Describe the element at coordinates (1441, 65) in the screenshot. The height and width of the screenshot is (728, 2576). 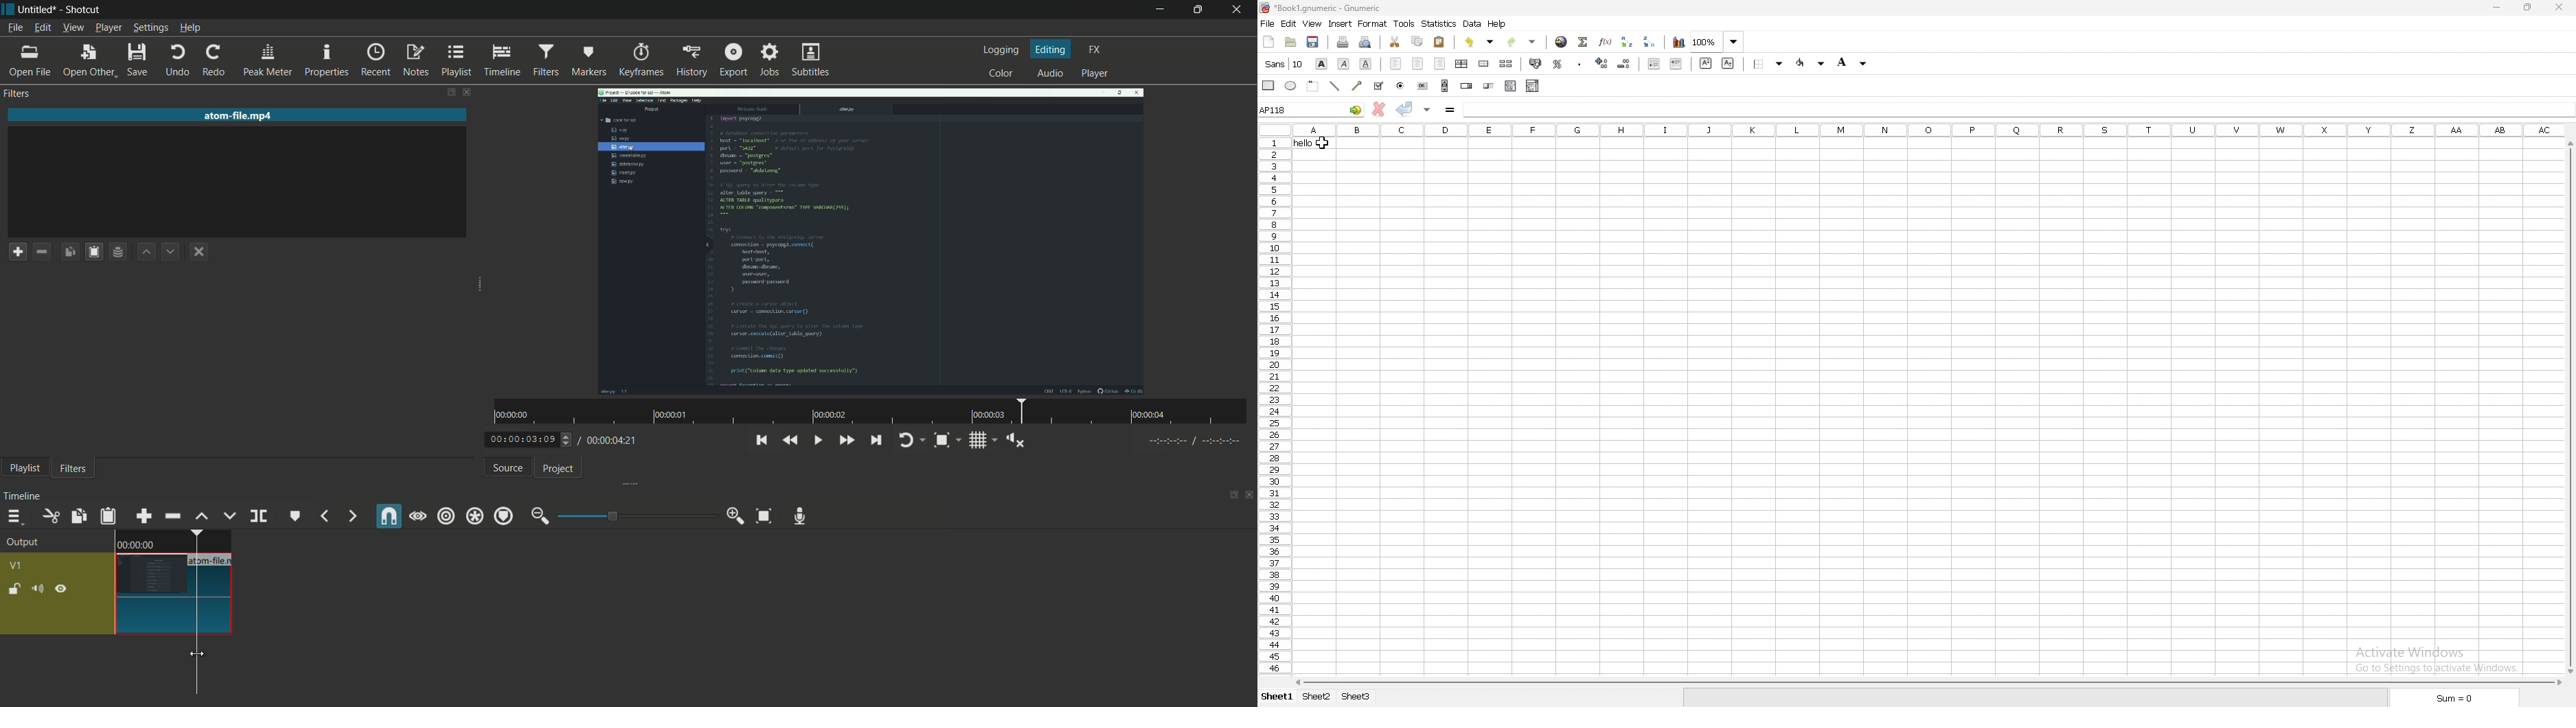
I see `right align` at that location.